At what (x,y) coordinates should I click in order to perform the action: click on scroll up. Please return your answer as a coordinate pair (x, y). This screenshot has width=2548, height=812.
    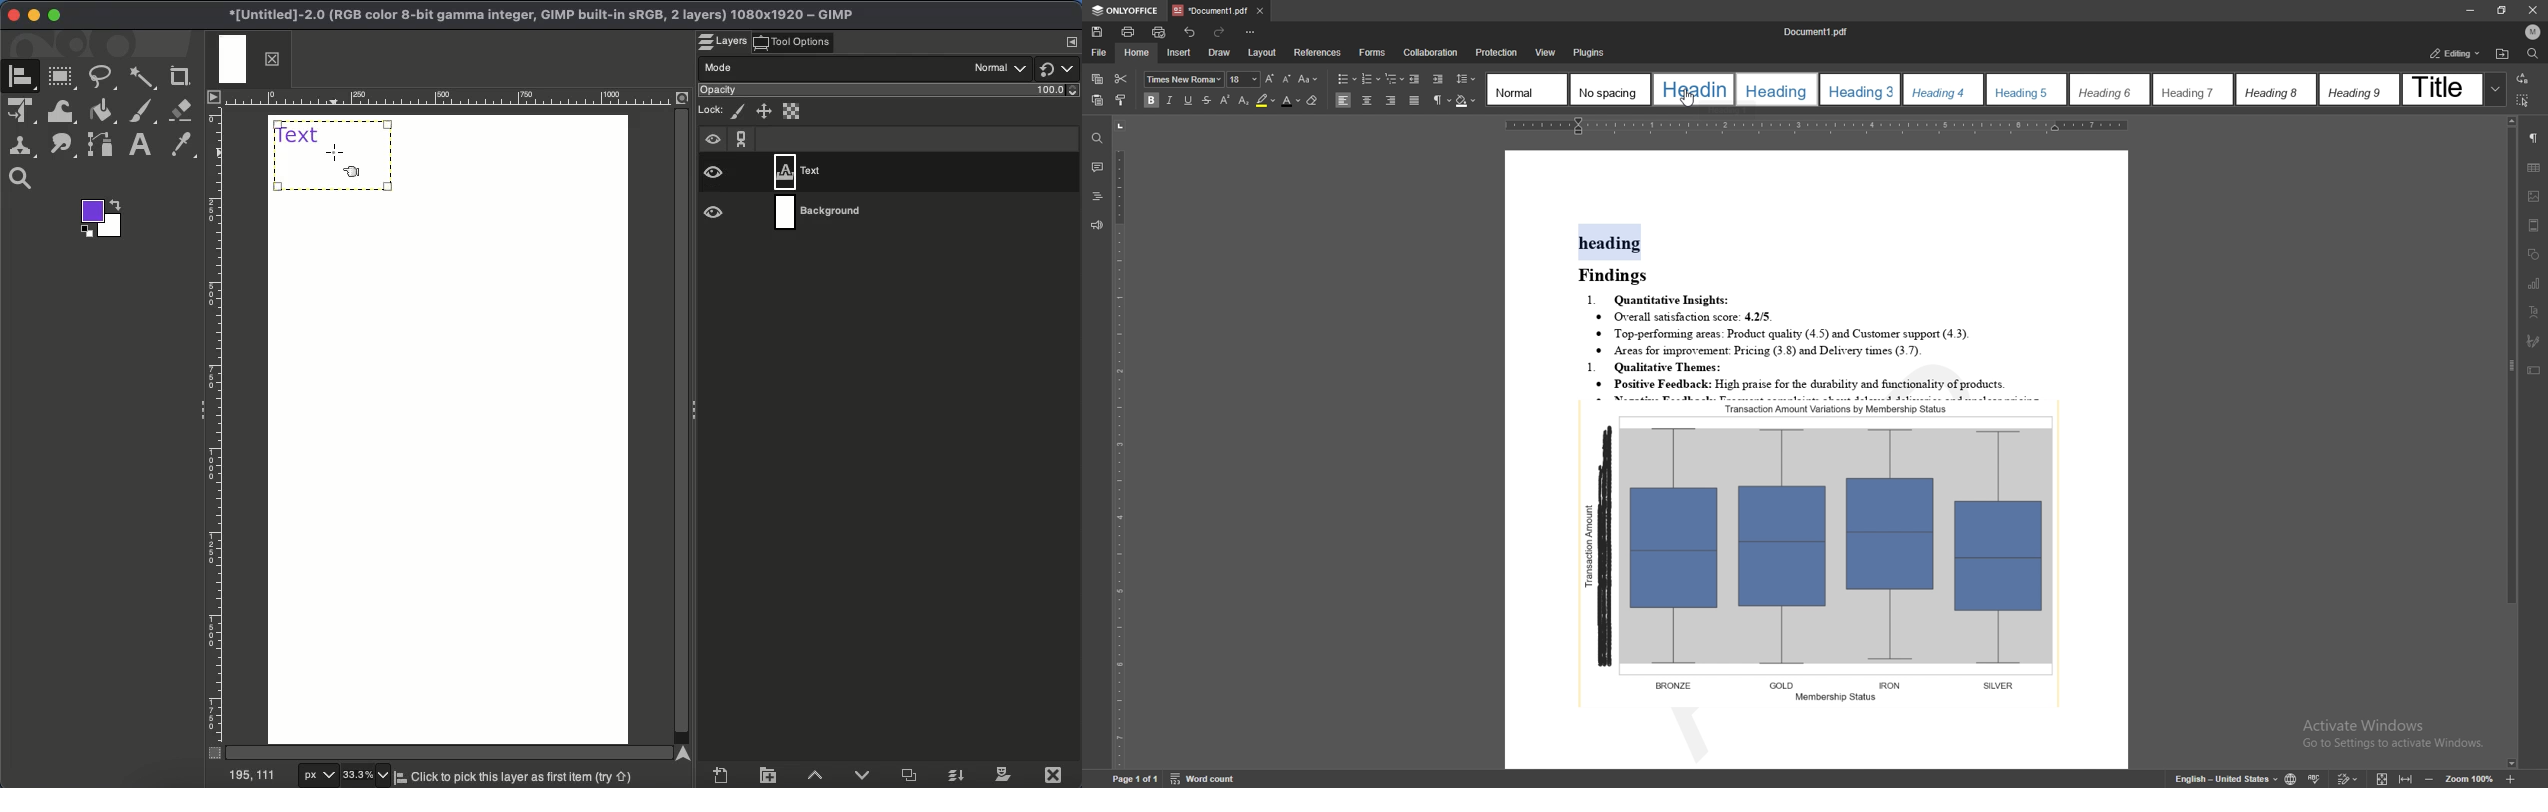
    Looking at the image, I should click on (2511, 121).